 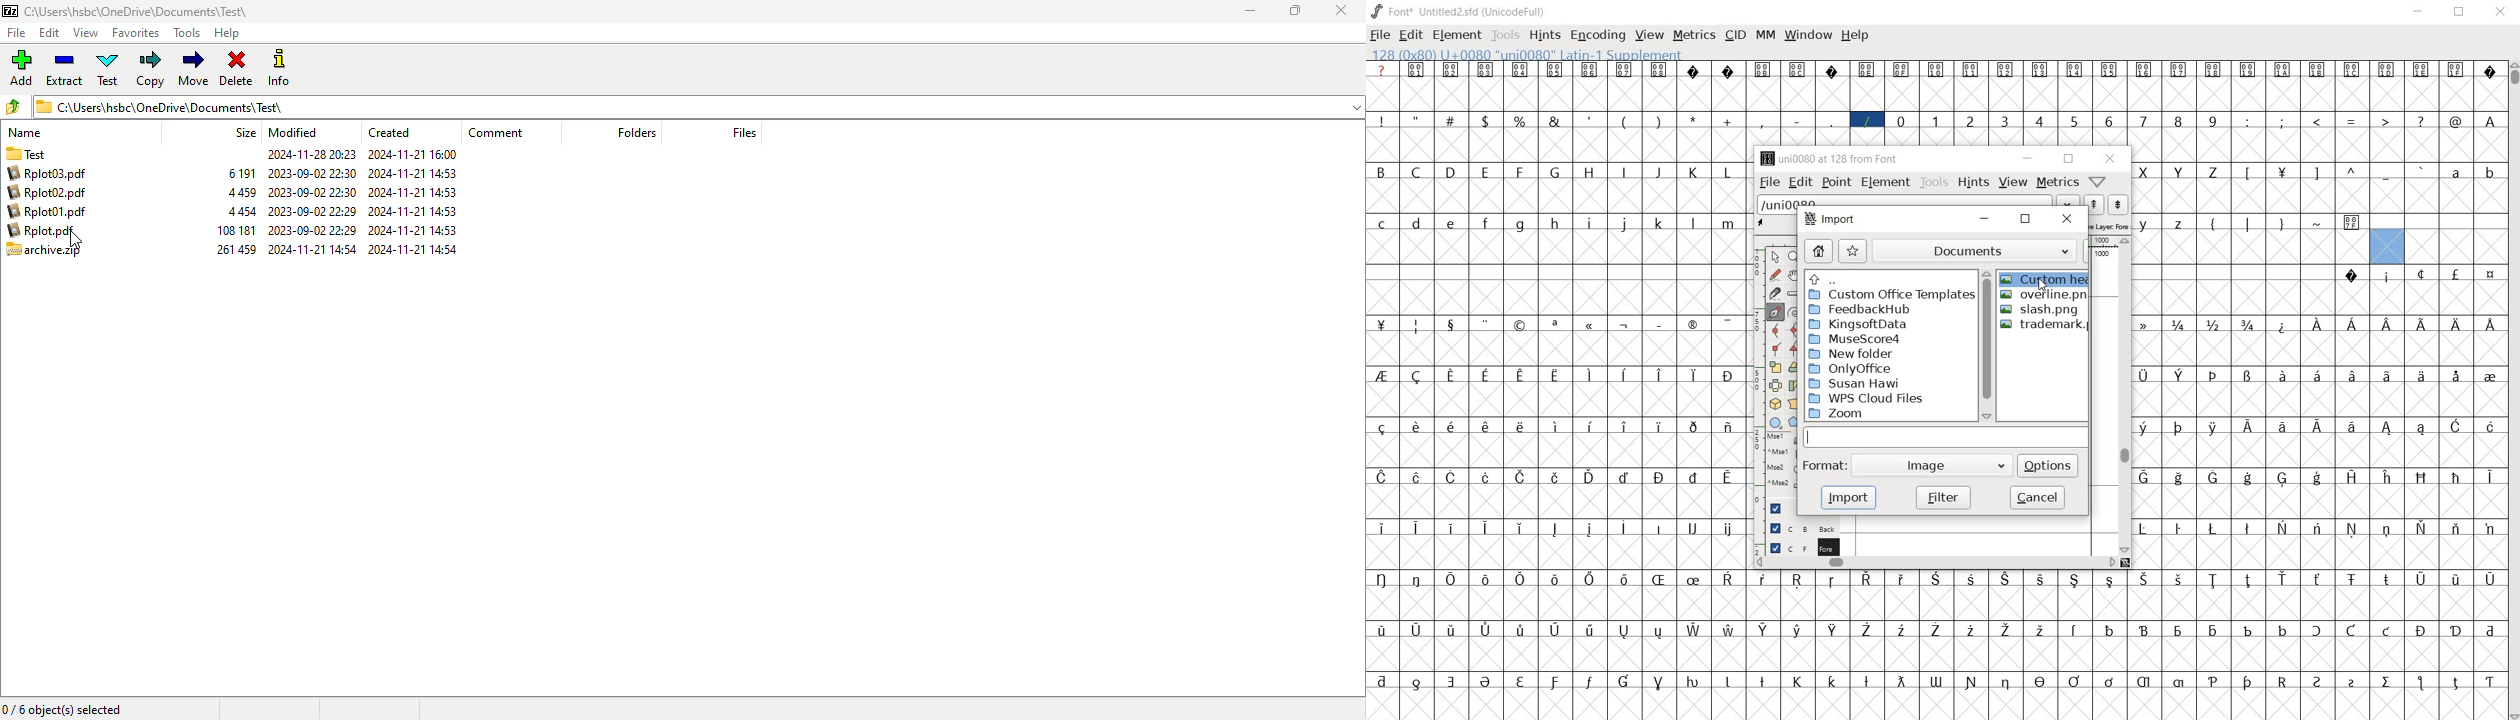 What do you see at coordinates (2353, 477) in the screenshot?
I see `glyph` at bounding box center [2353, 477].